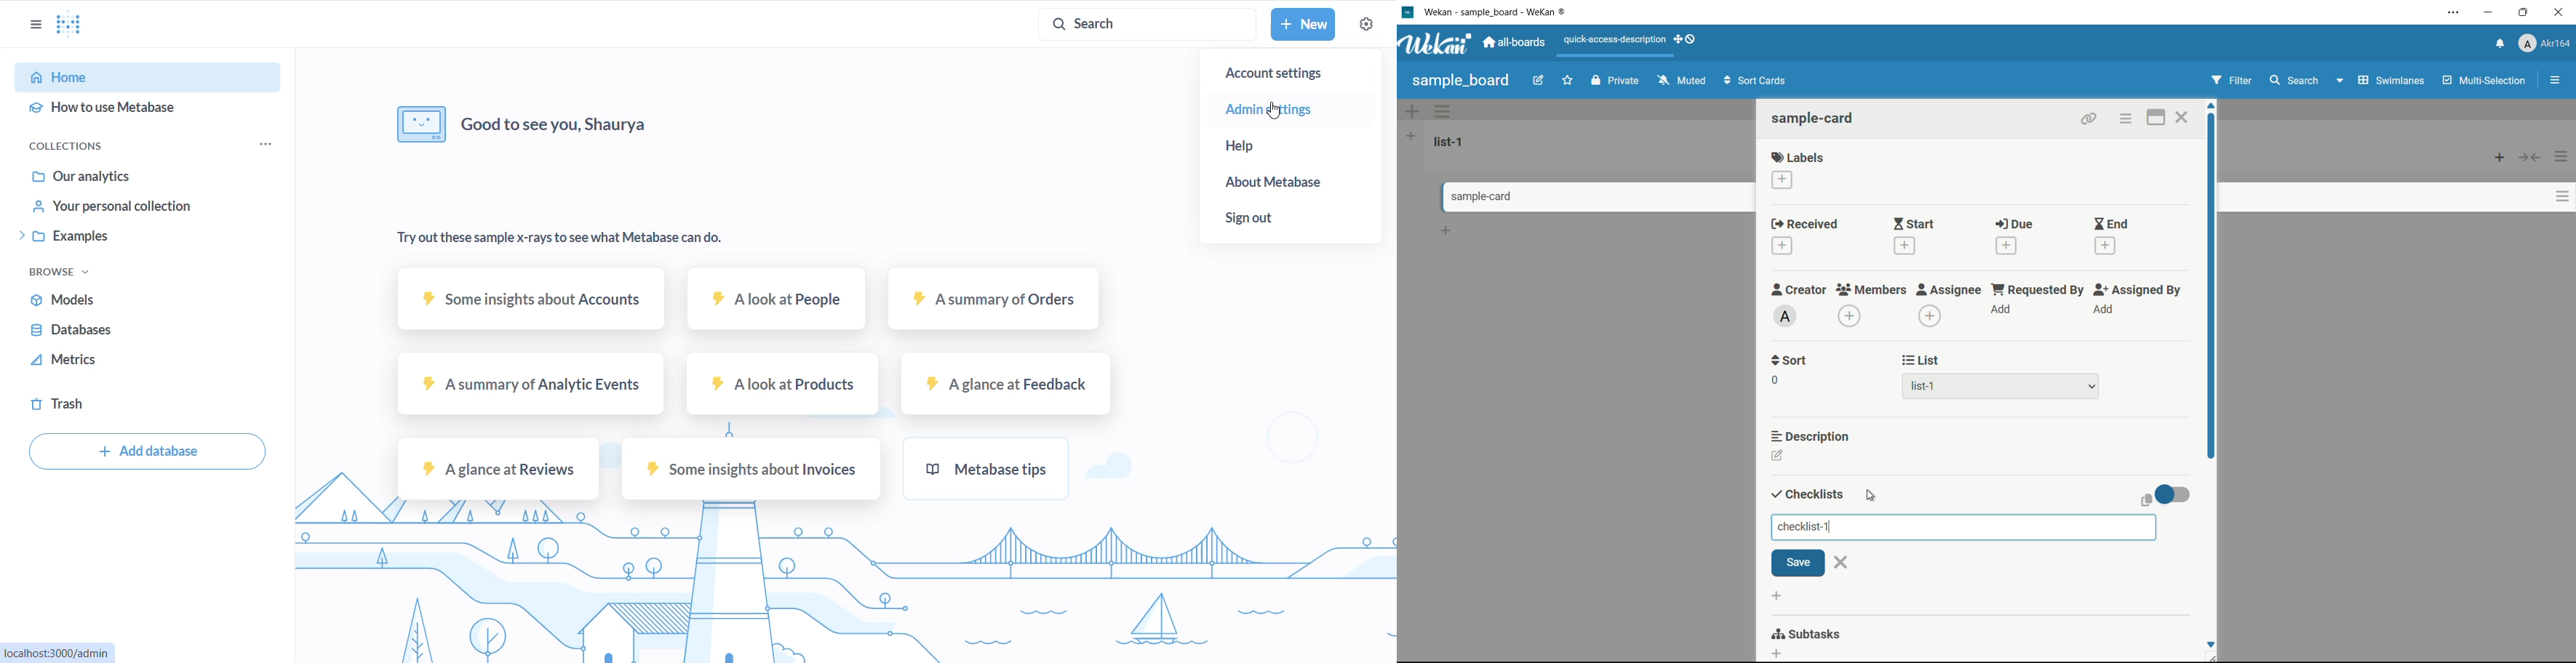 This screenshot has height=672, width=2576. What do you see at coordinates (1451, 141) in the screenshot?
I see `list-1` at bounding box center [1451, 141].